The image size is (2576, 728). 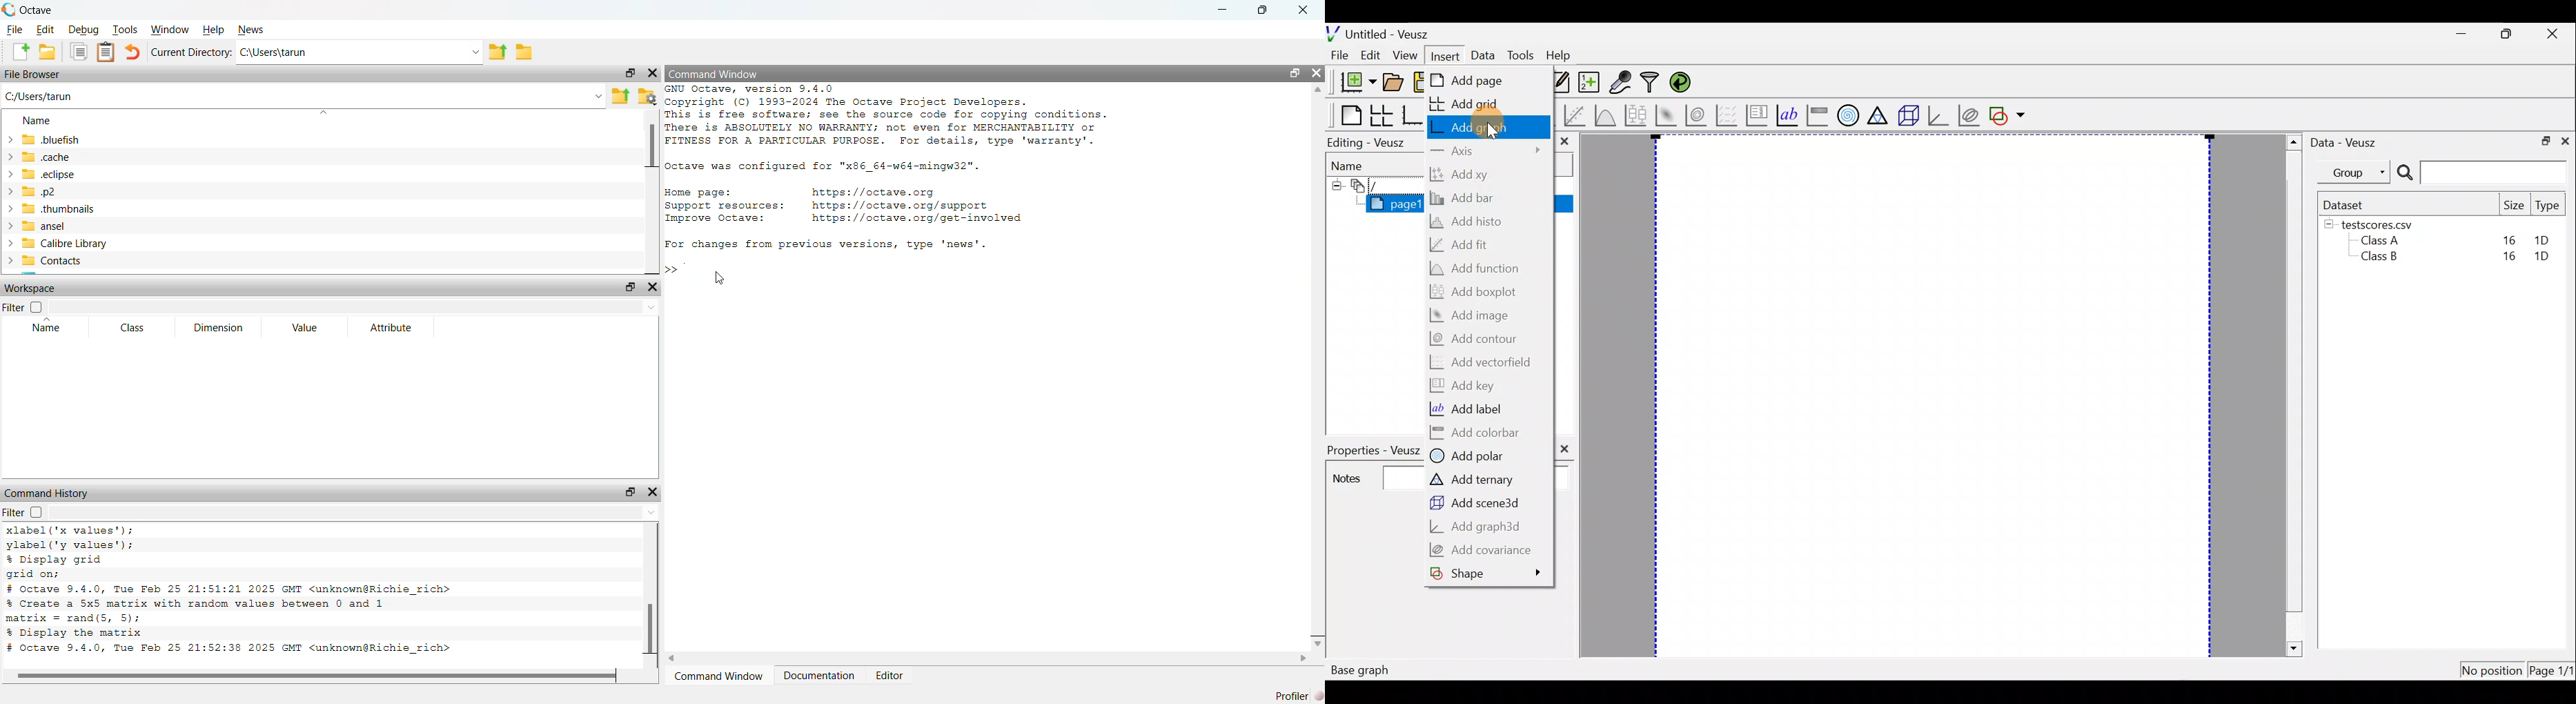 What do you see at coordinates (1478, 293) in the screenshot?
I see `Add boxplot` at bounding box center [1478, 293].